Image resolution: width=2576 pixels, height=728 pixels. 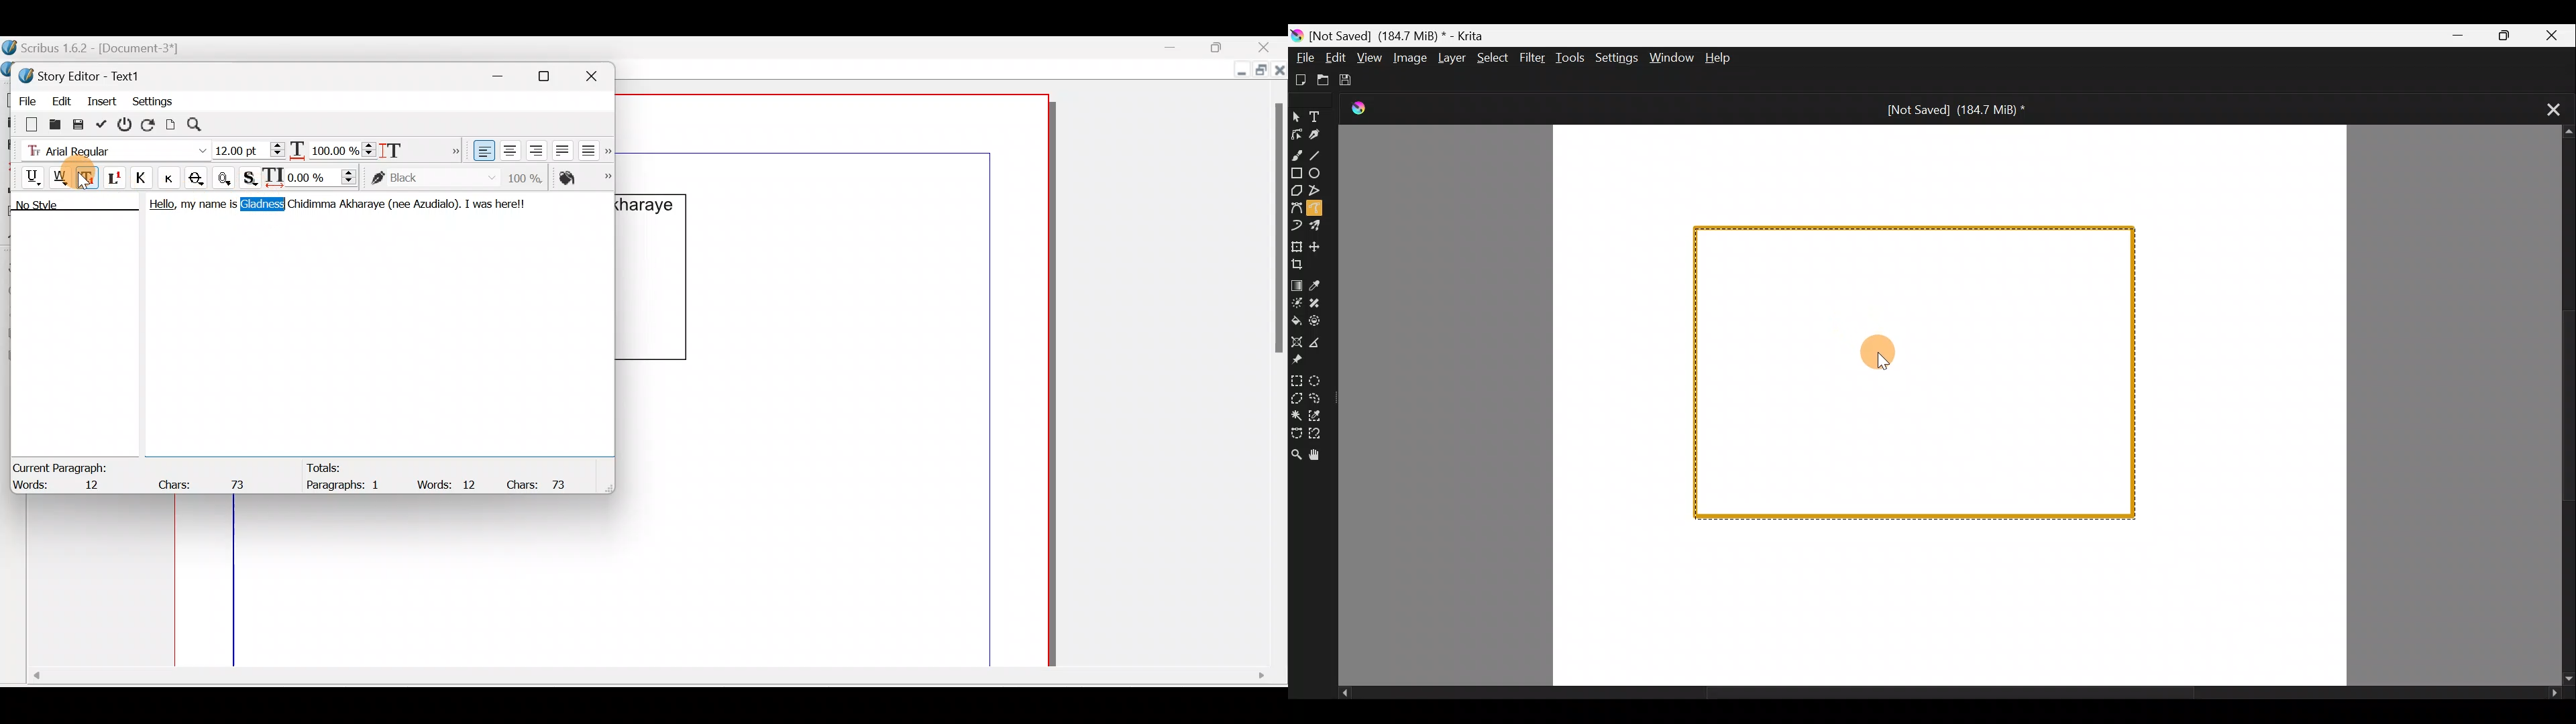 I want to click on Totals: Paragraphs: 1, so click(x=345, y=476).